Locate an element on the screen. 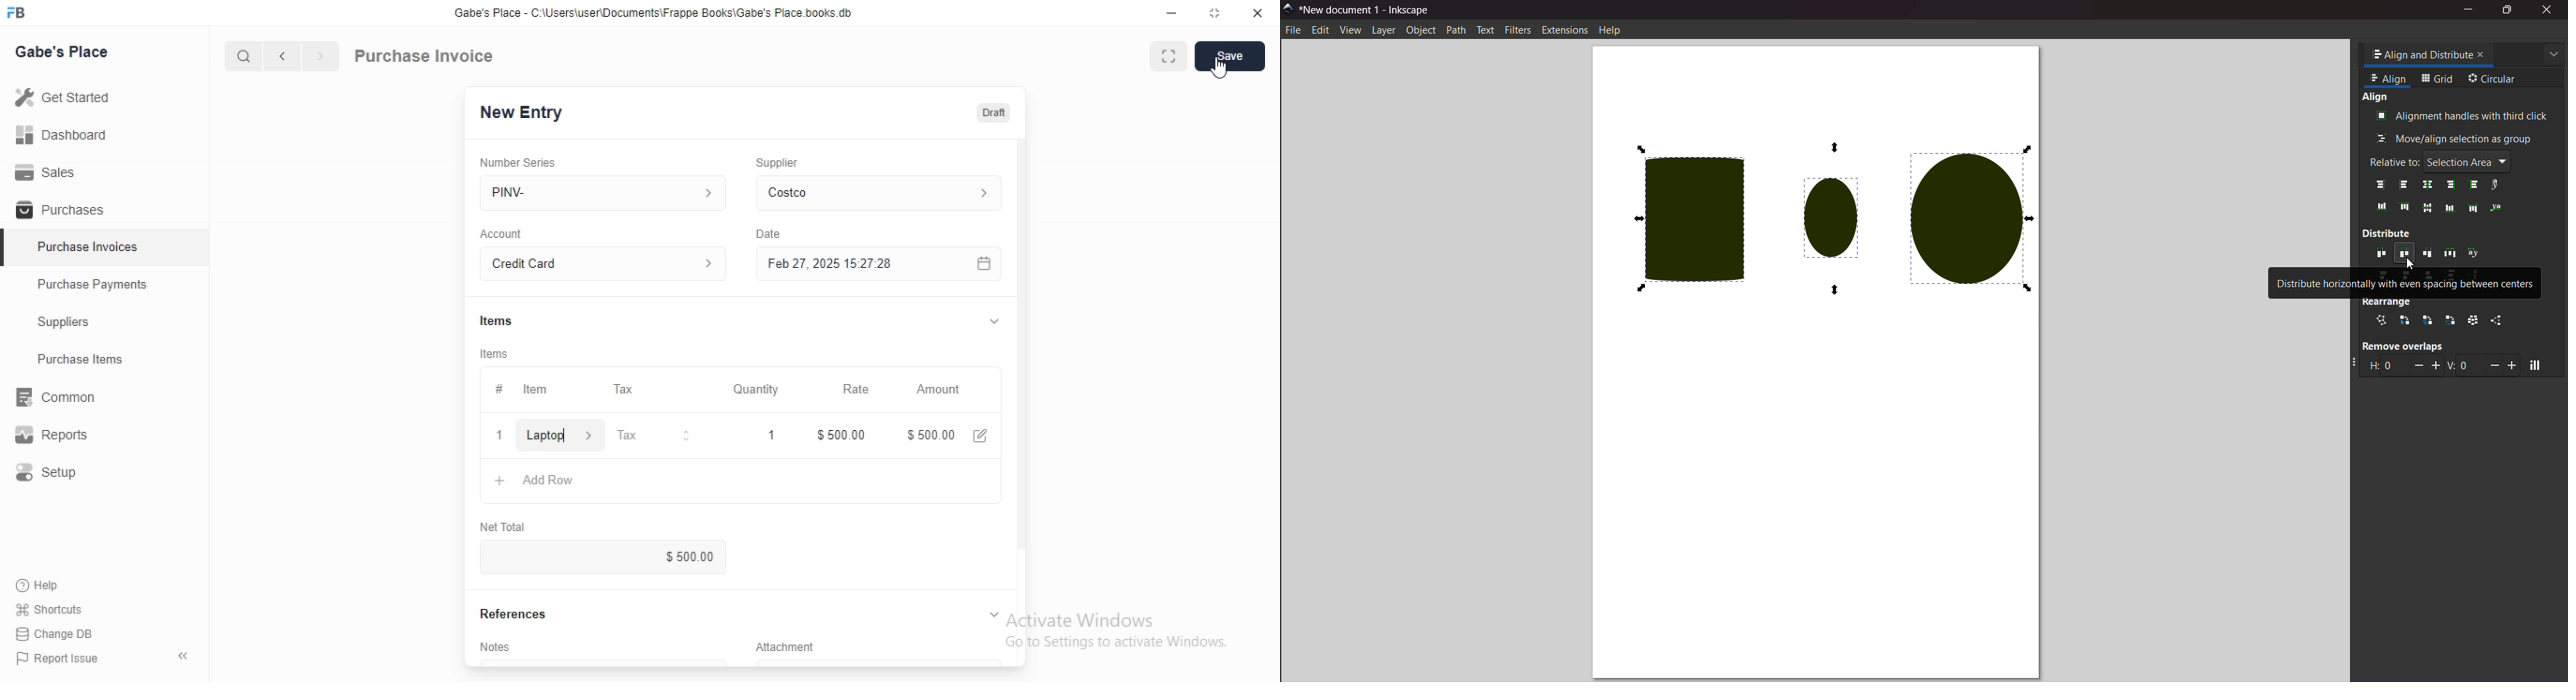  close tab is located at coordinates (2482, 54).